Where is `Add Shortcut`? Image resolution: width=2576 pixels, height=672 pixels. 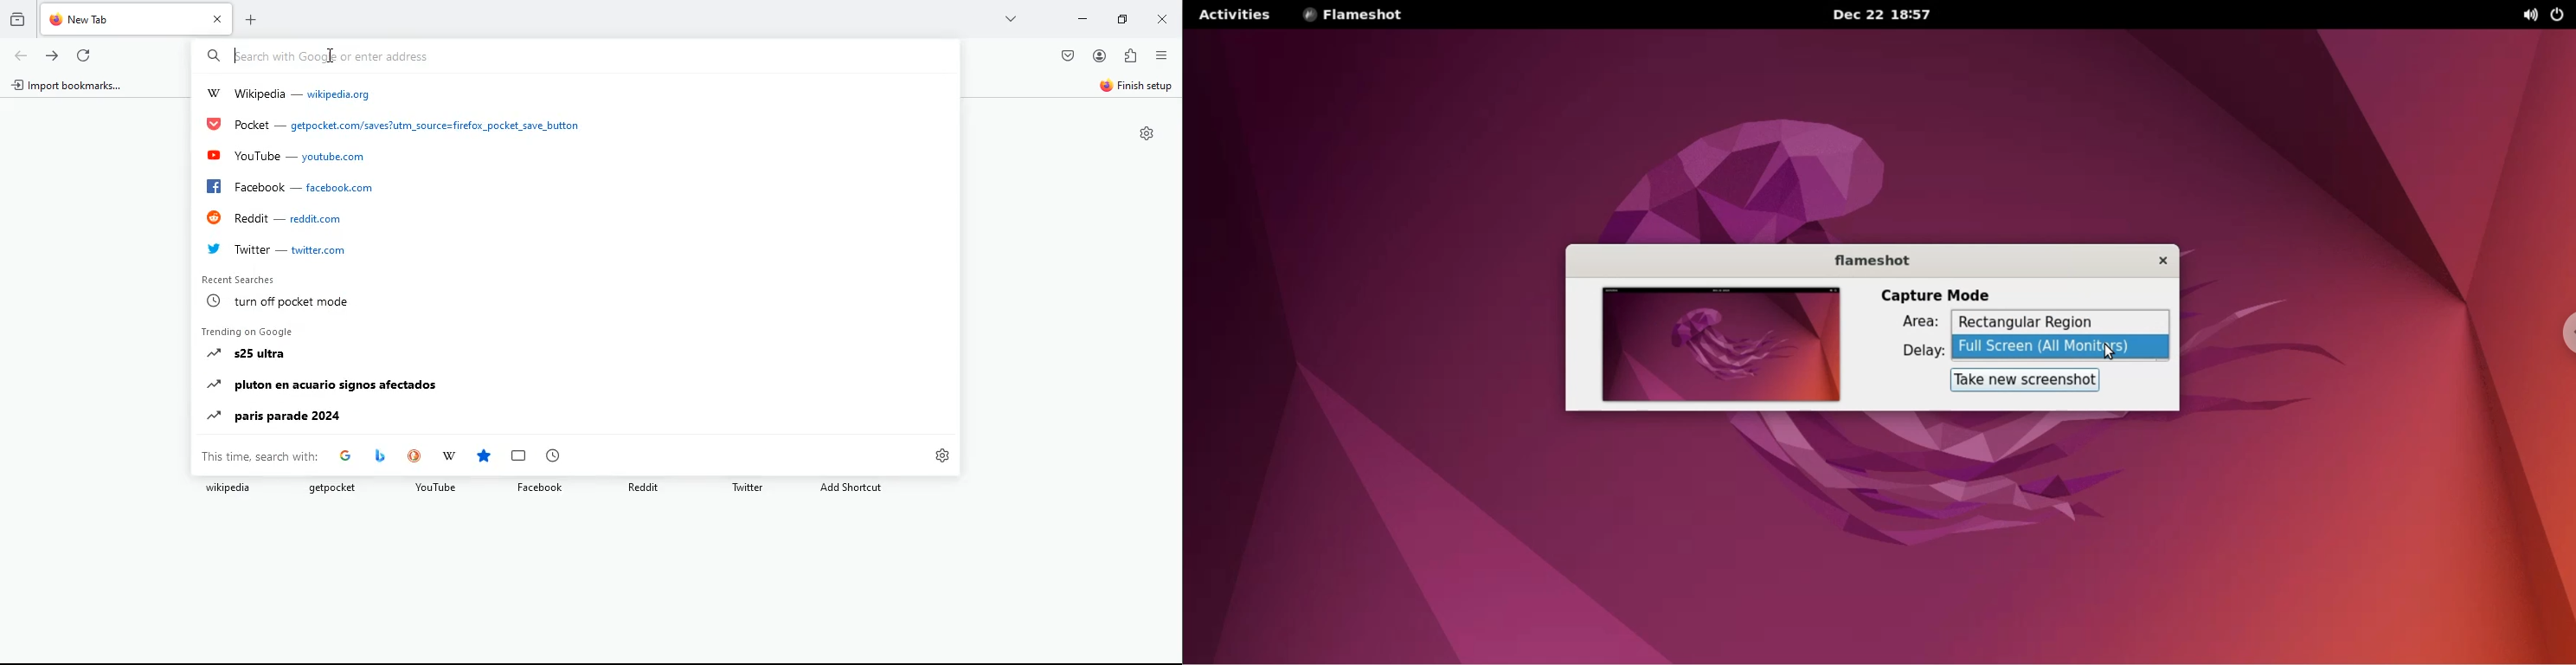
Add Shortcut is located at coordinates (851, 487).